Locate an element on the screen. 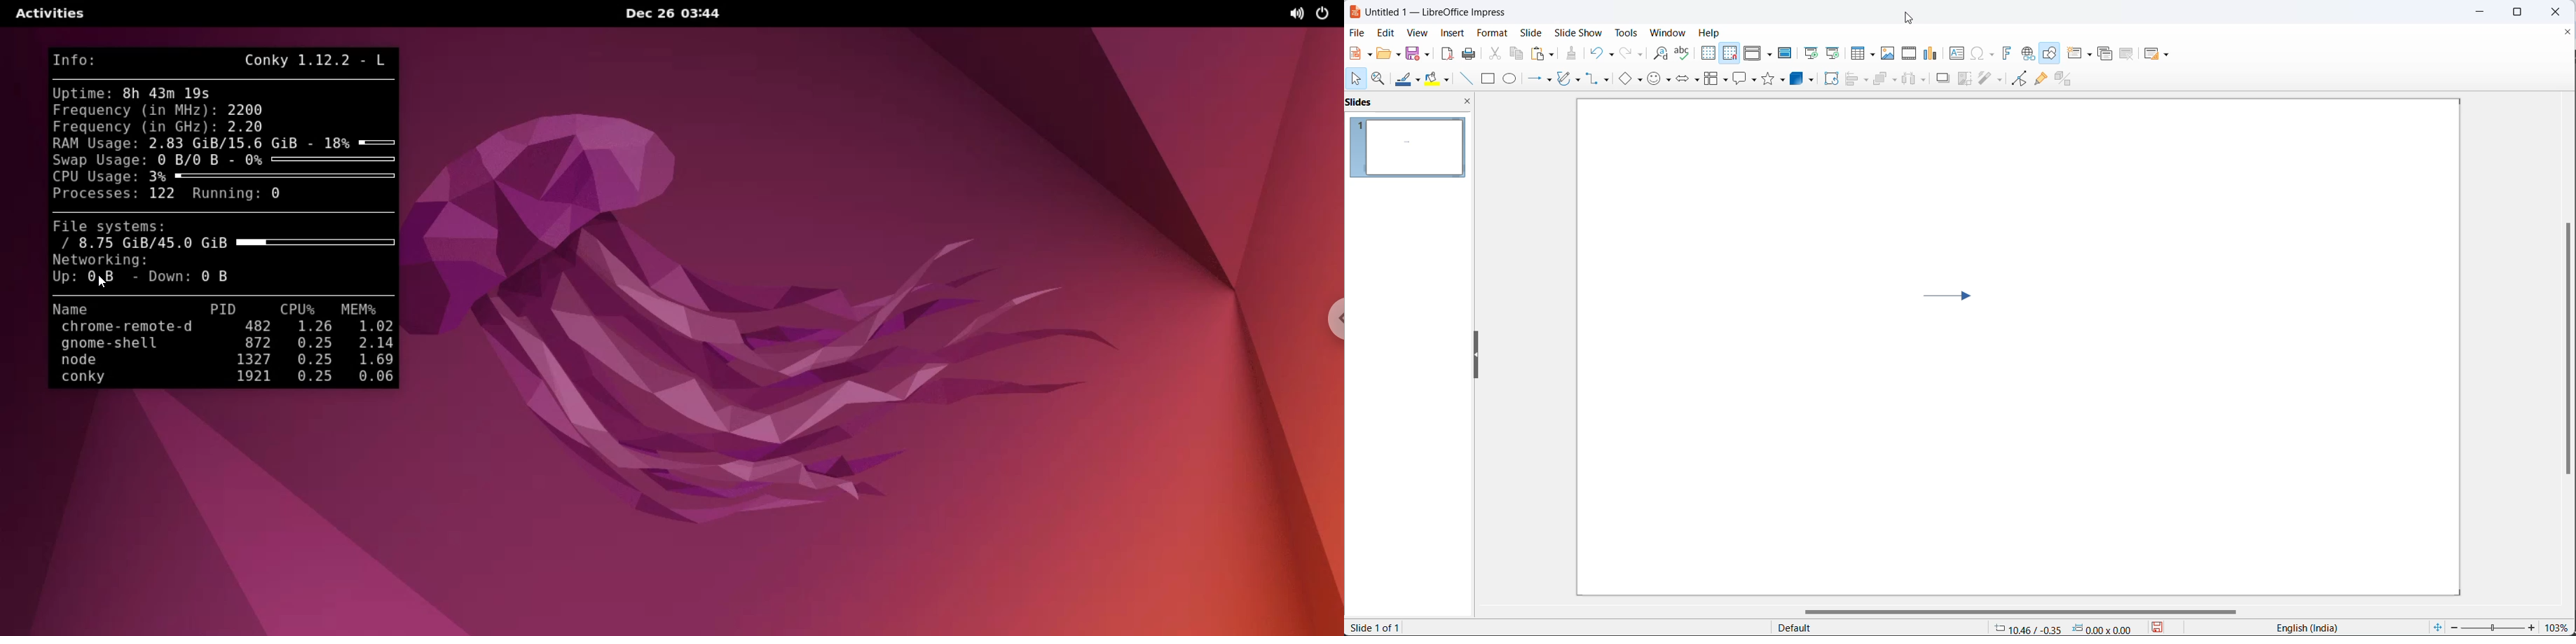 This screenshot has width=2576, height=644. zoom slider is located at coordinates (2494, 626).